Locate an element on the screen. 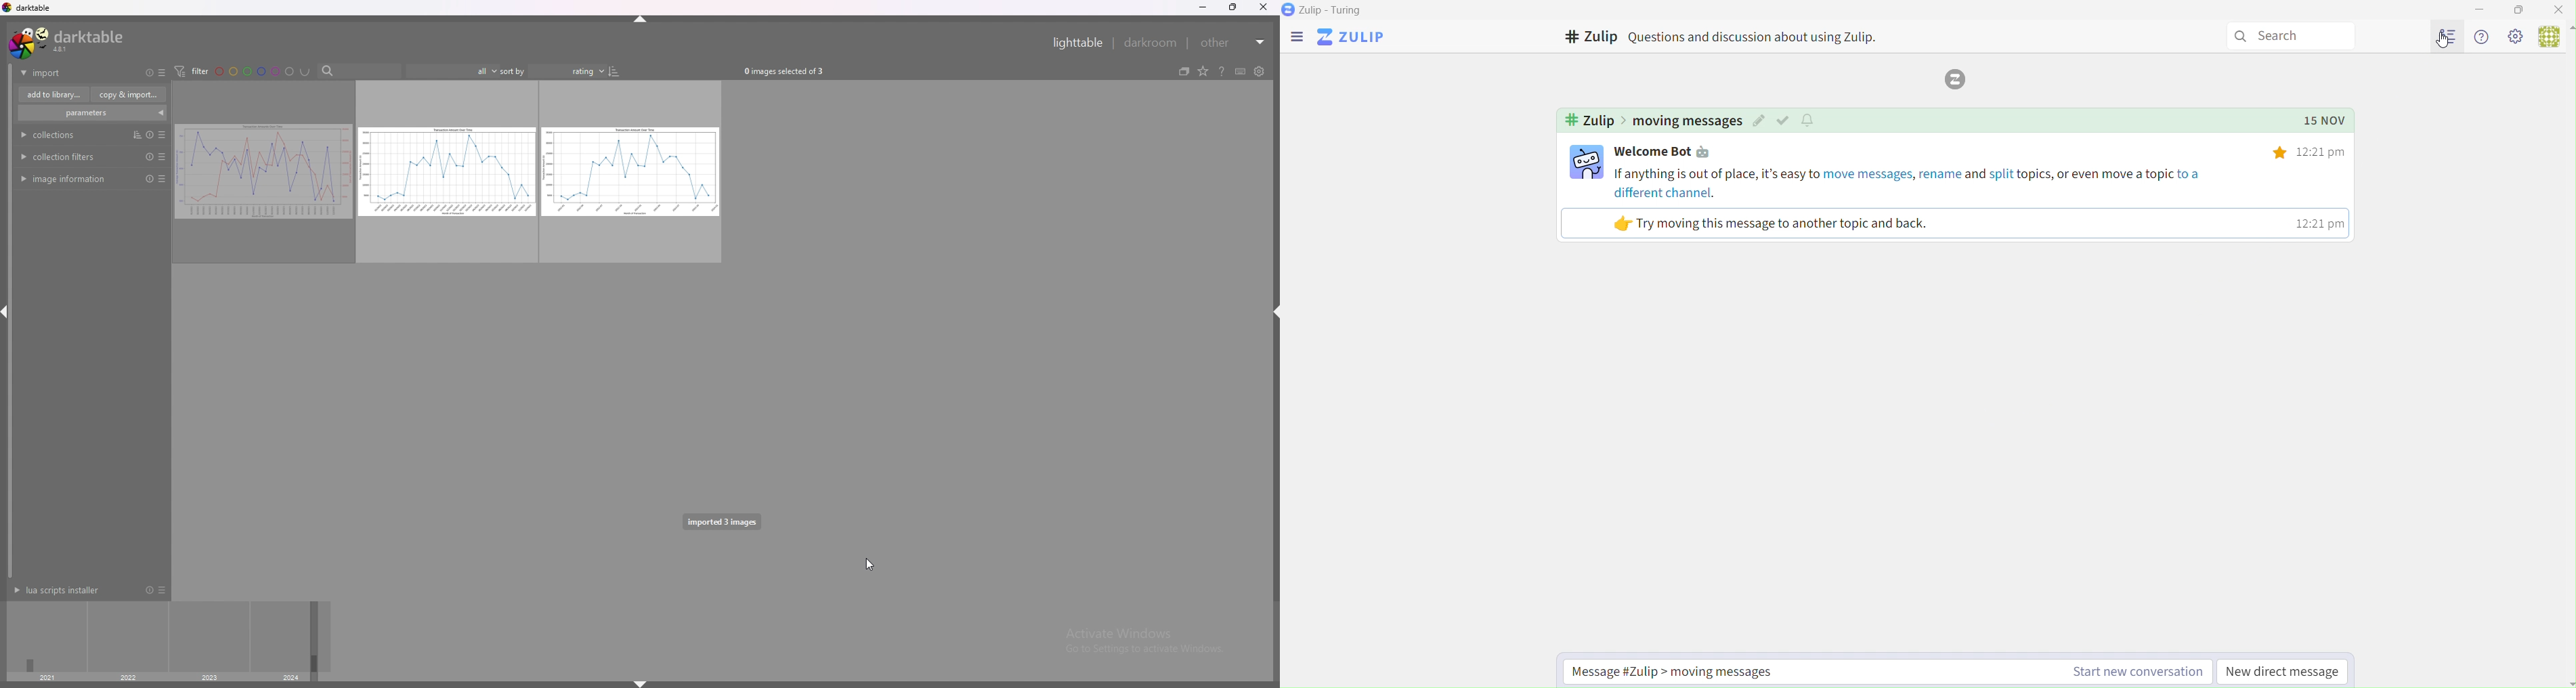  other is located at coordinates (1233, 43).